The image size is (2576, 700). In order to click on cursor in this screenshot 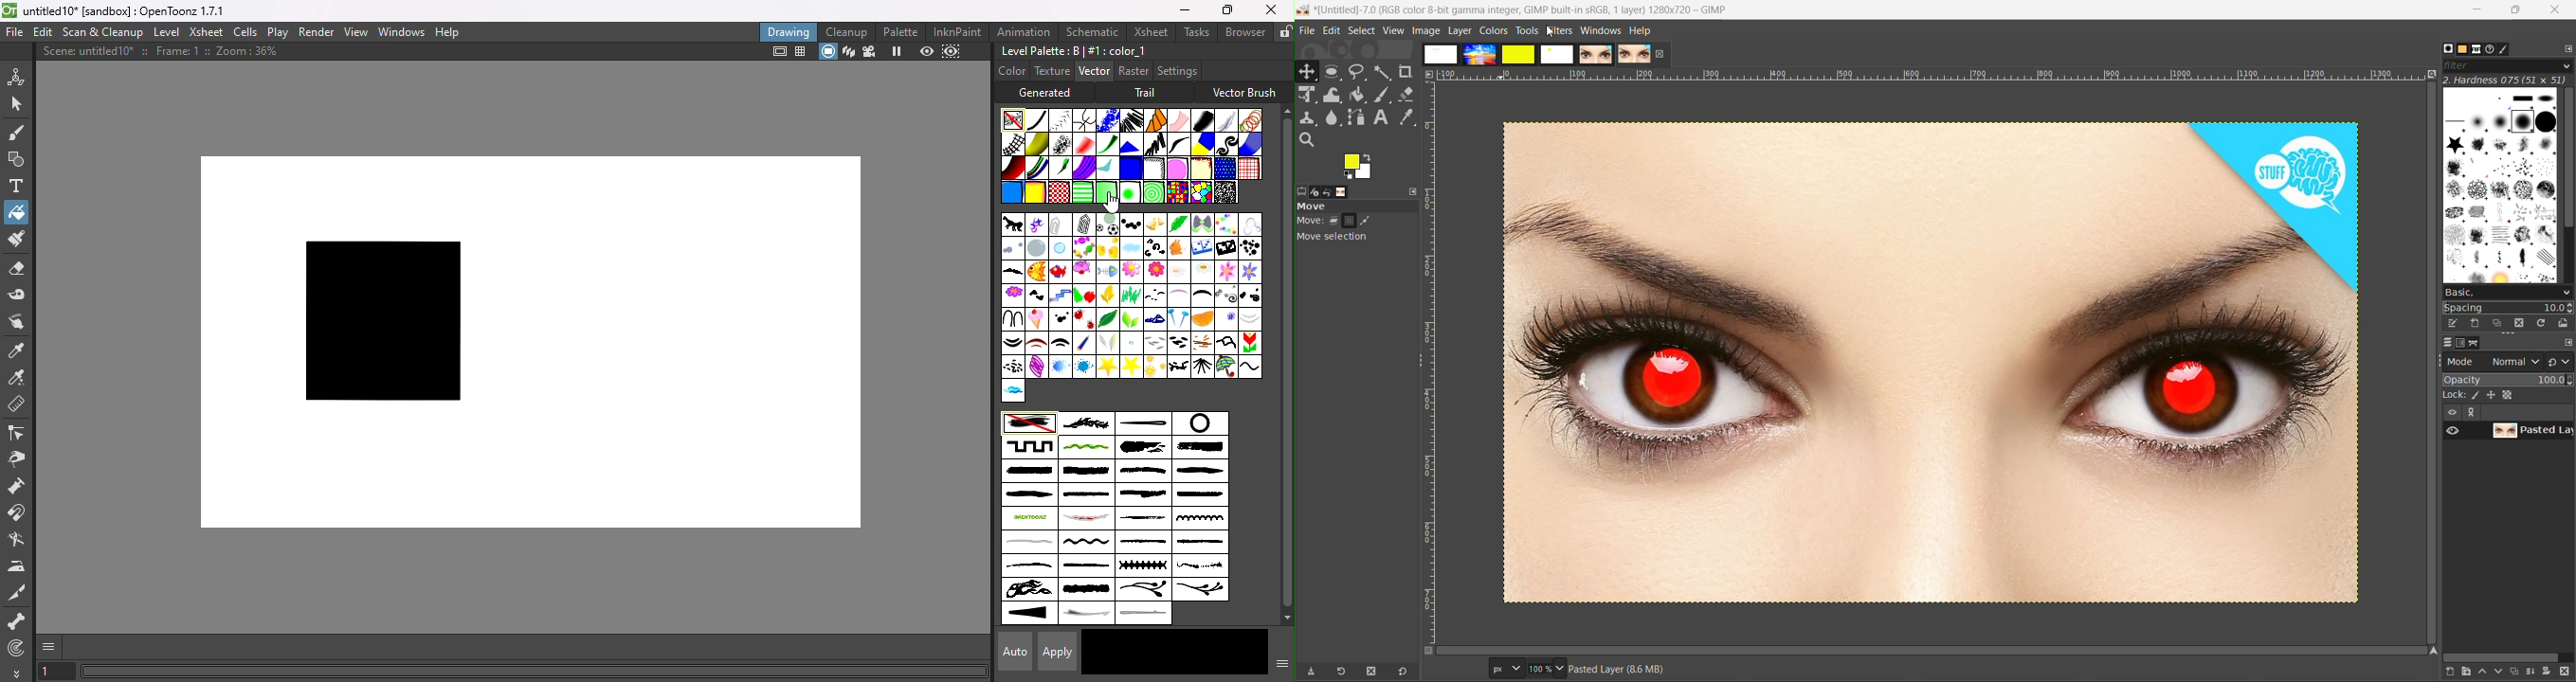, I will do `click(1113, 203)`.